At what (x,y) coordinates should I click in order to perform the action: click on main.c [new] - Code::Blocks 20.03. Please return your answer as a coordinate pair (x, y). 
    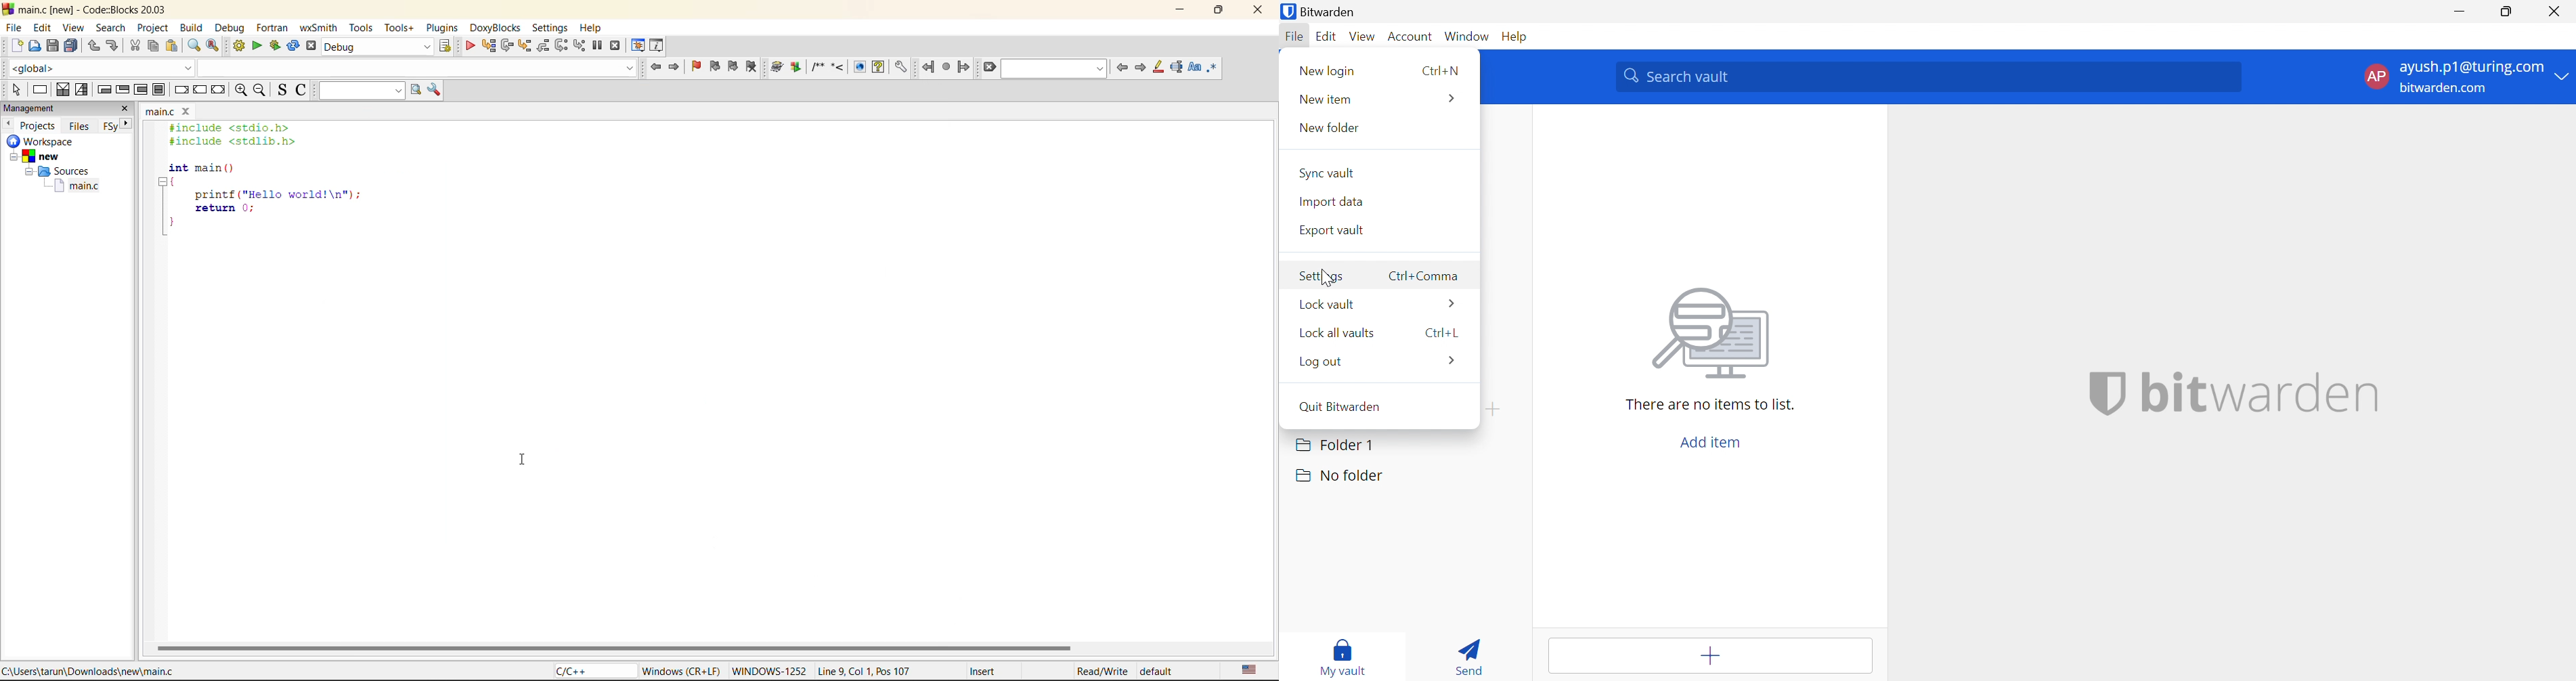
    Looking at the image, I should click on (96, 9).